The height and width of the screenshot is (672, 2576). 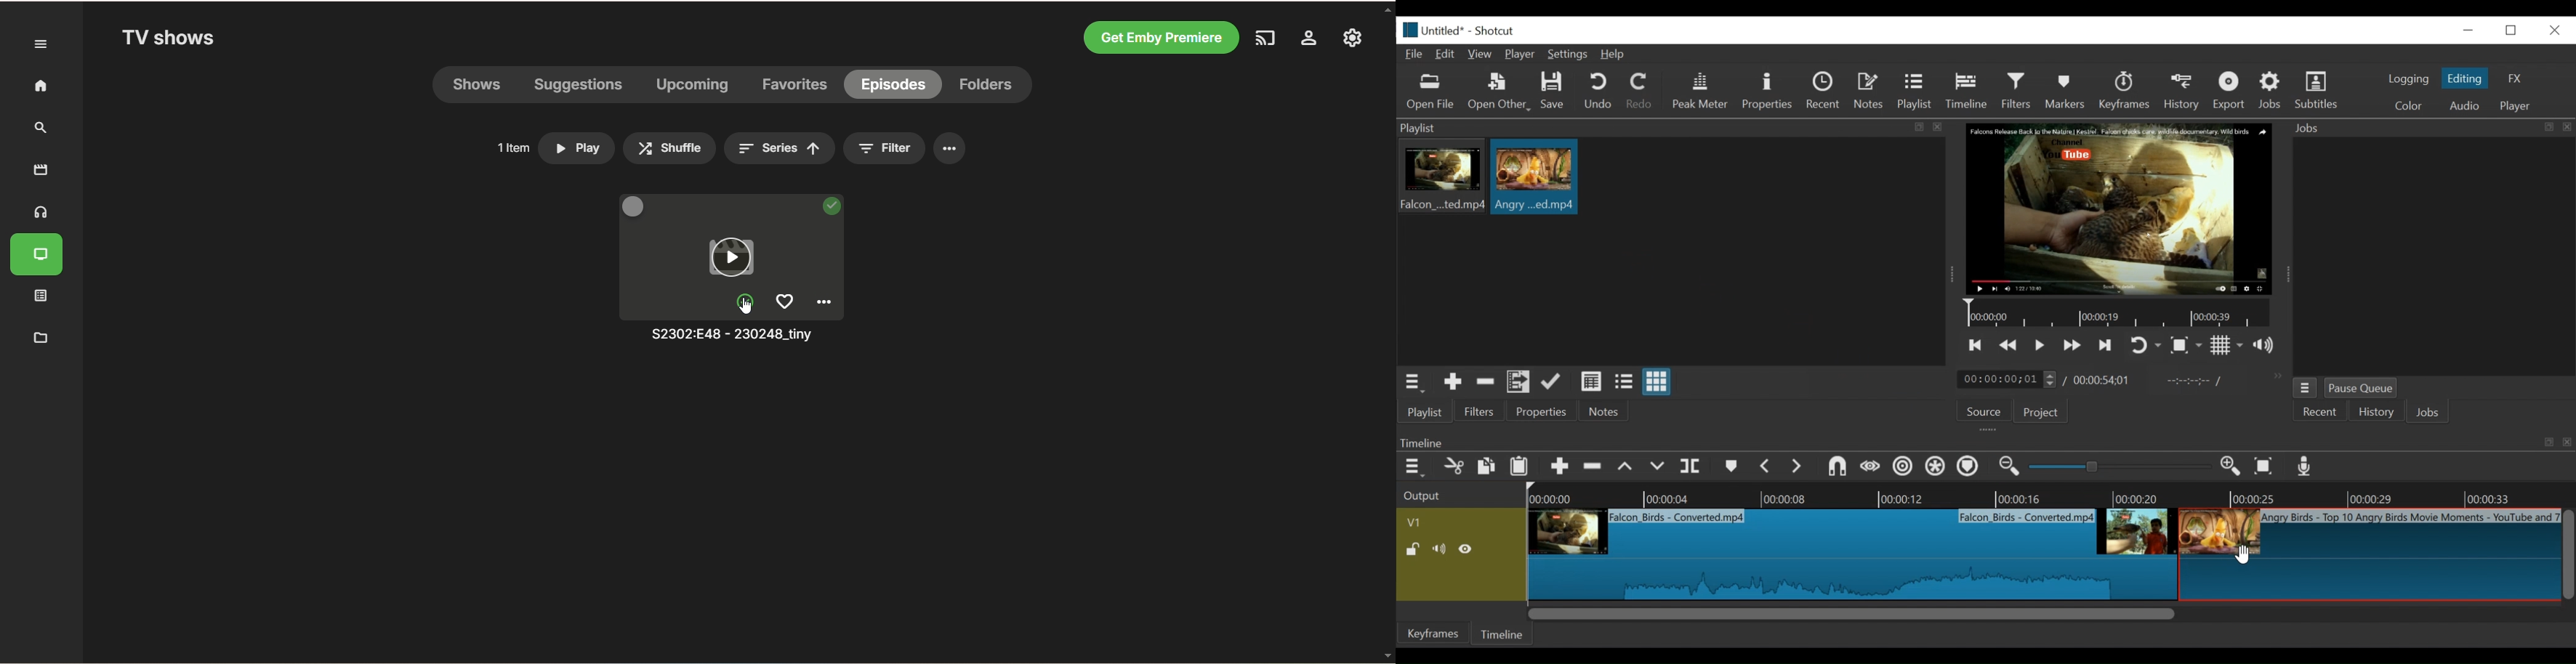 I want to click on Jobs menu, so click(x=2425, y=127).